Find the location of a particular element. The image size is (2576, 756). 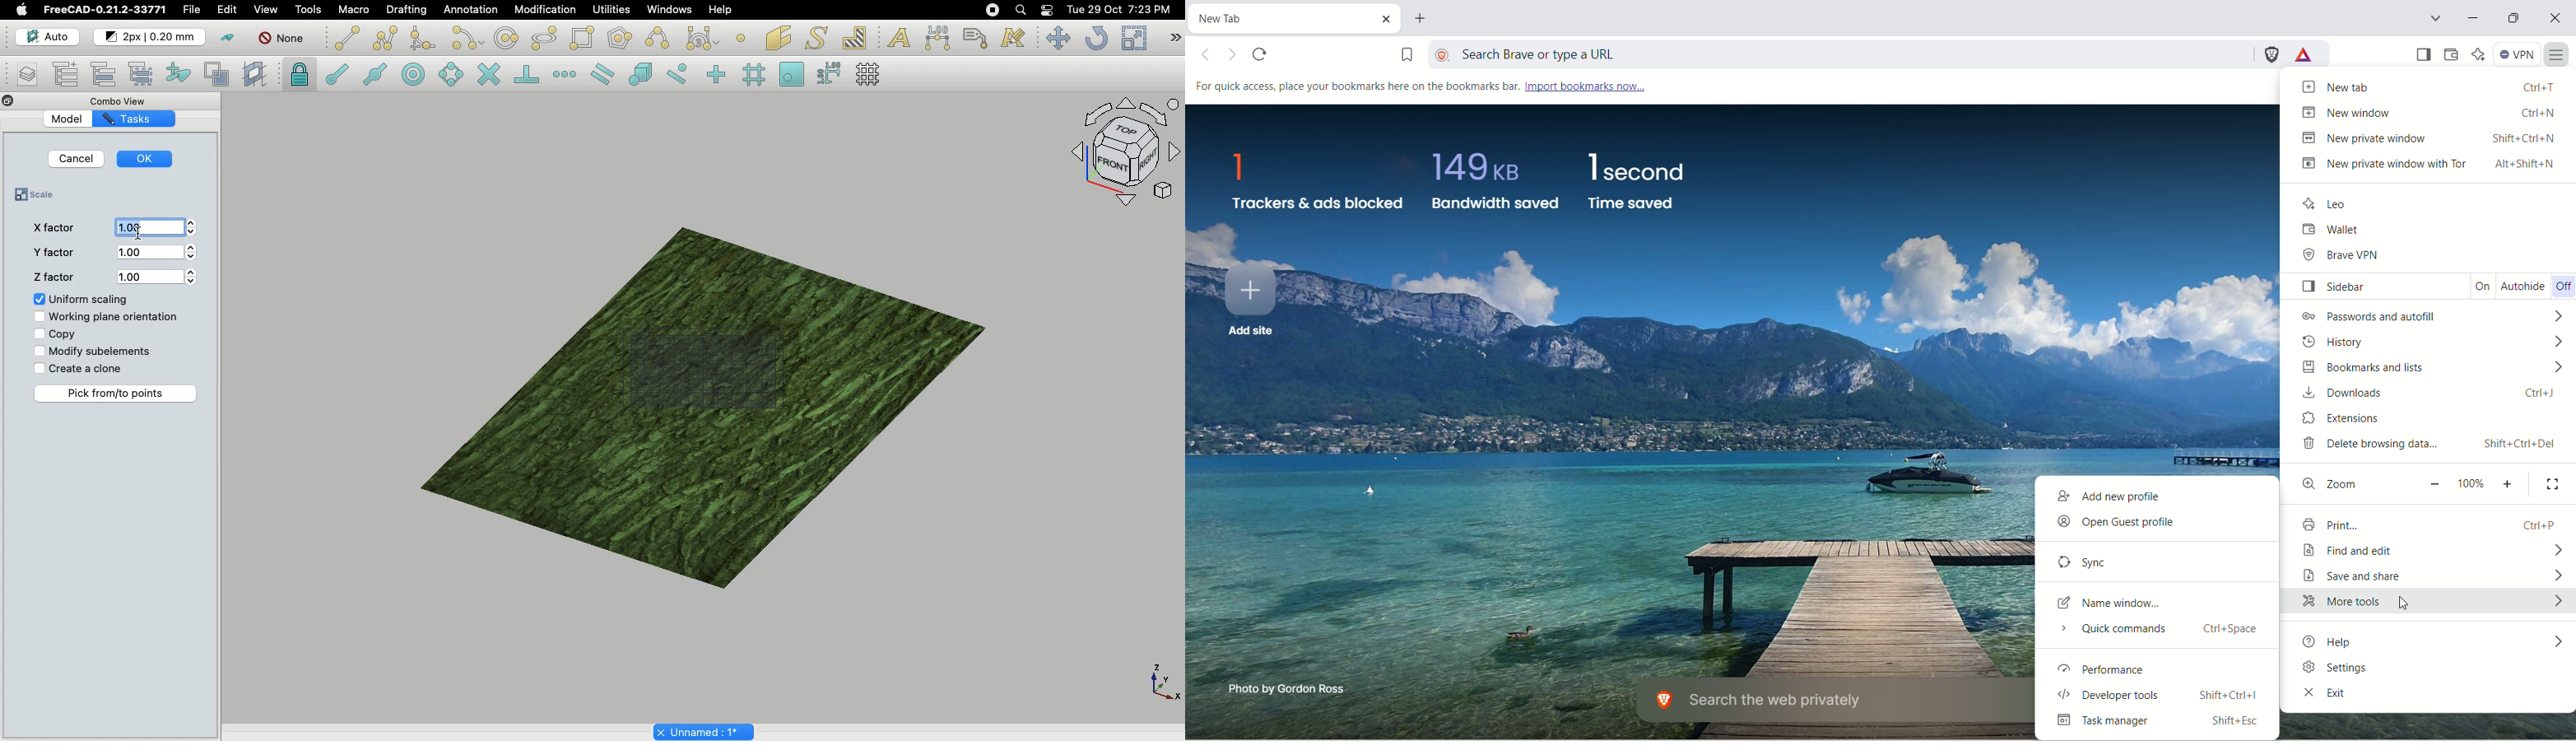

Create working plane proxy is located at coordinates (257, 76).